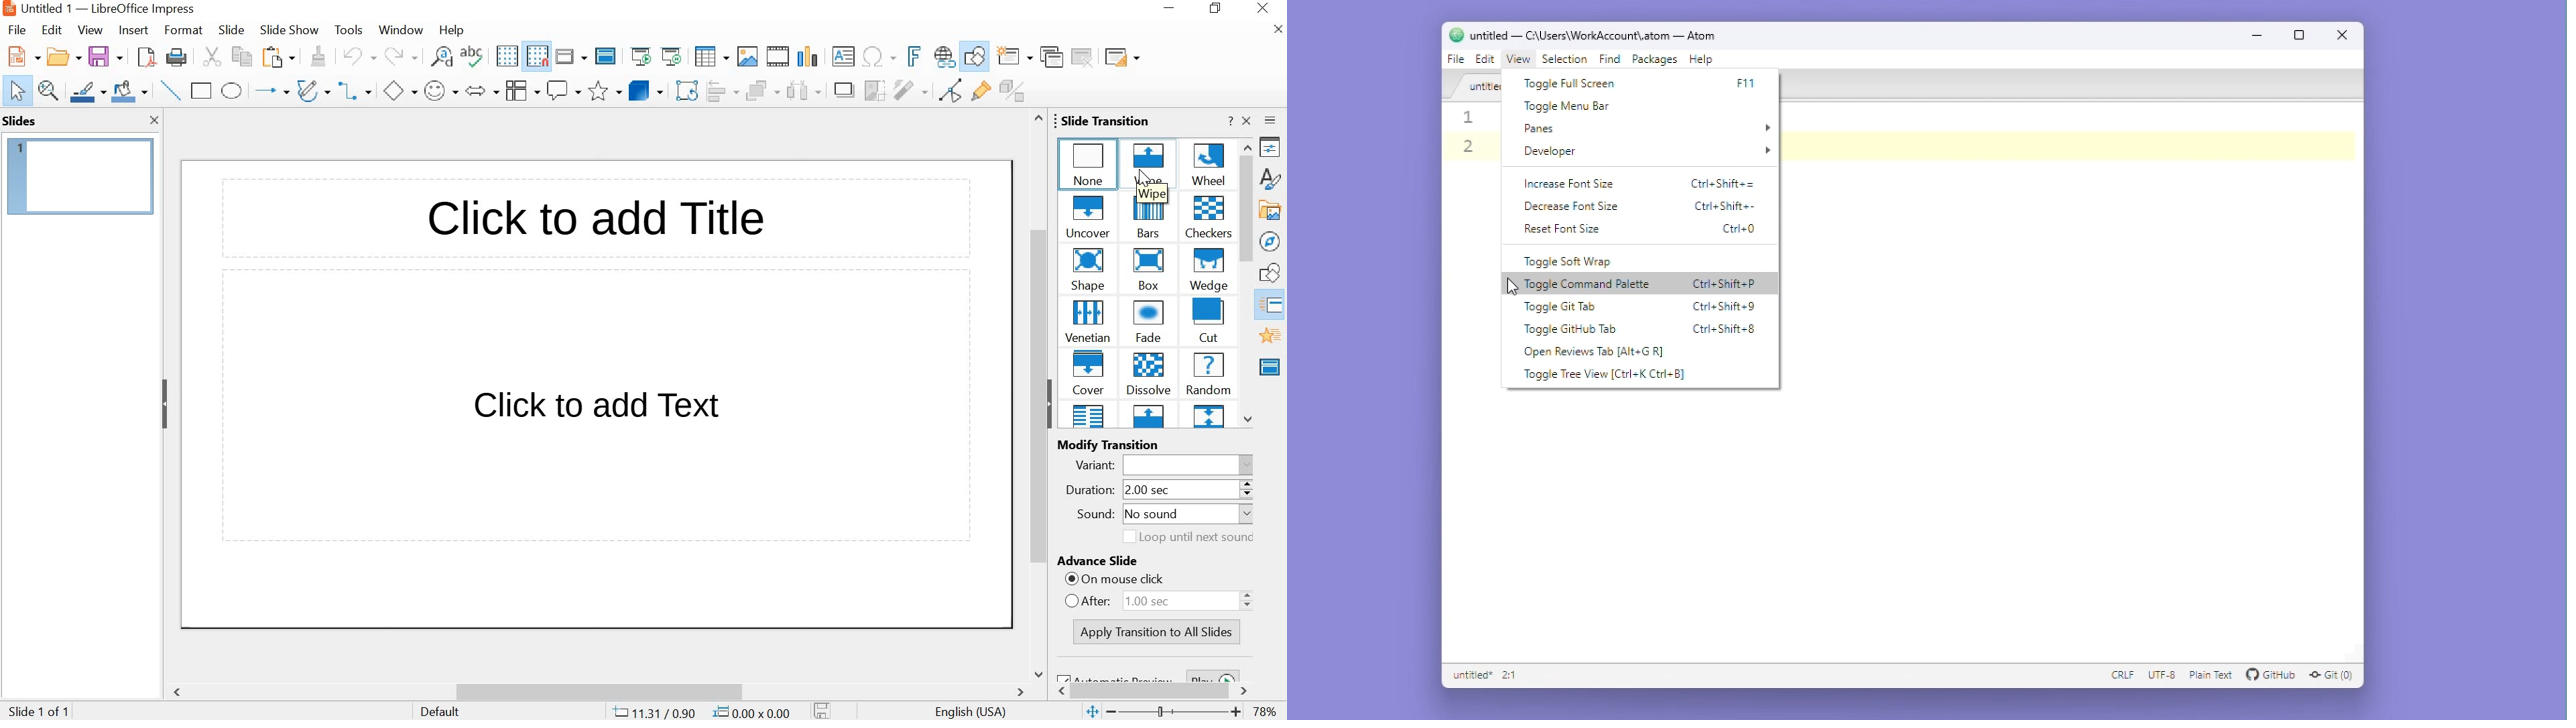 This screenshot has height=728, width=2576. Describe the element at coordinates (42, 712) in the screenshot. I see `SLIDE 1 OF 1` at that location.